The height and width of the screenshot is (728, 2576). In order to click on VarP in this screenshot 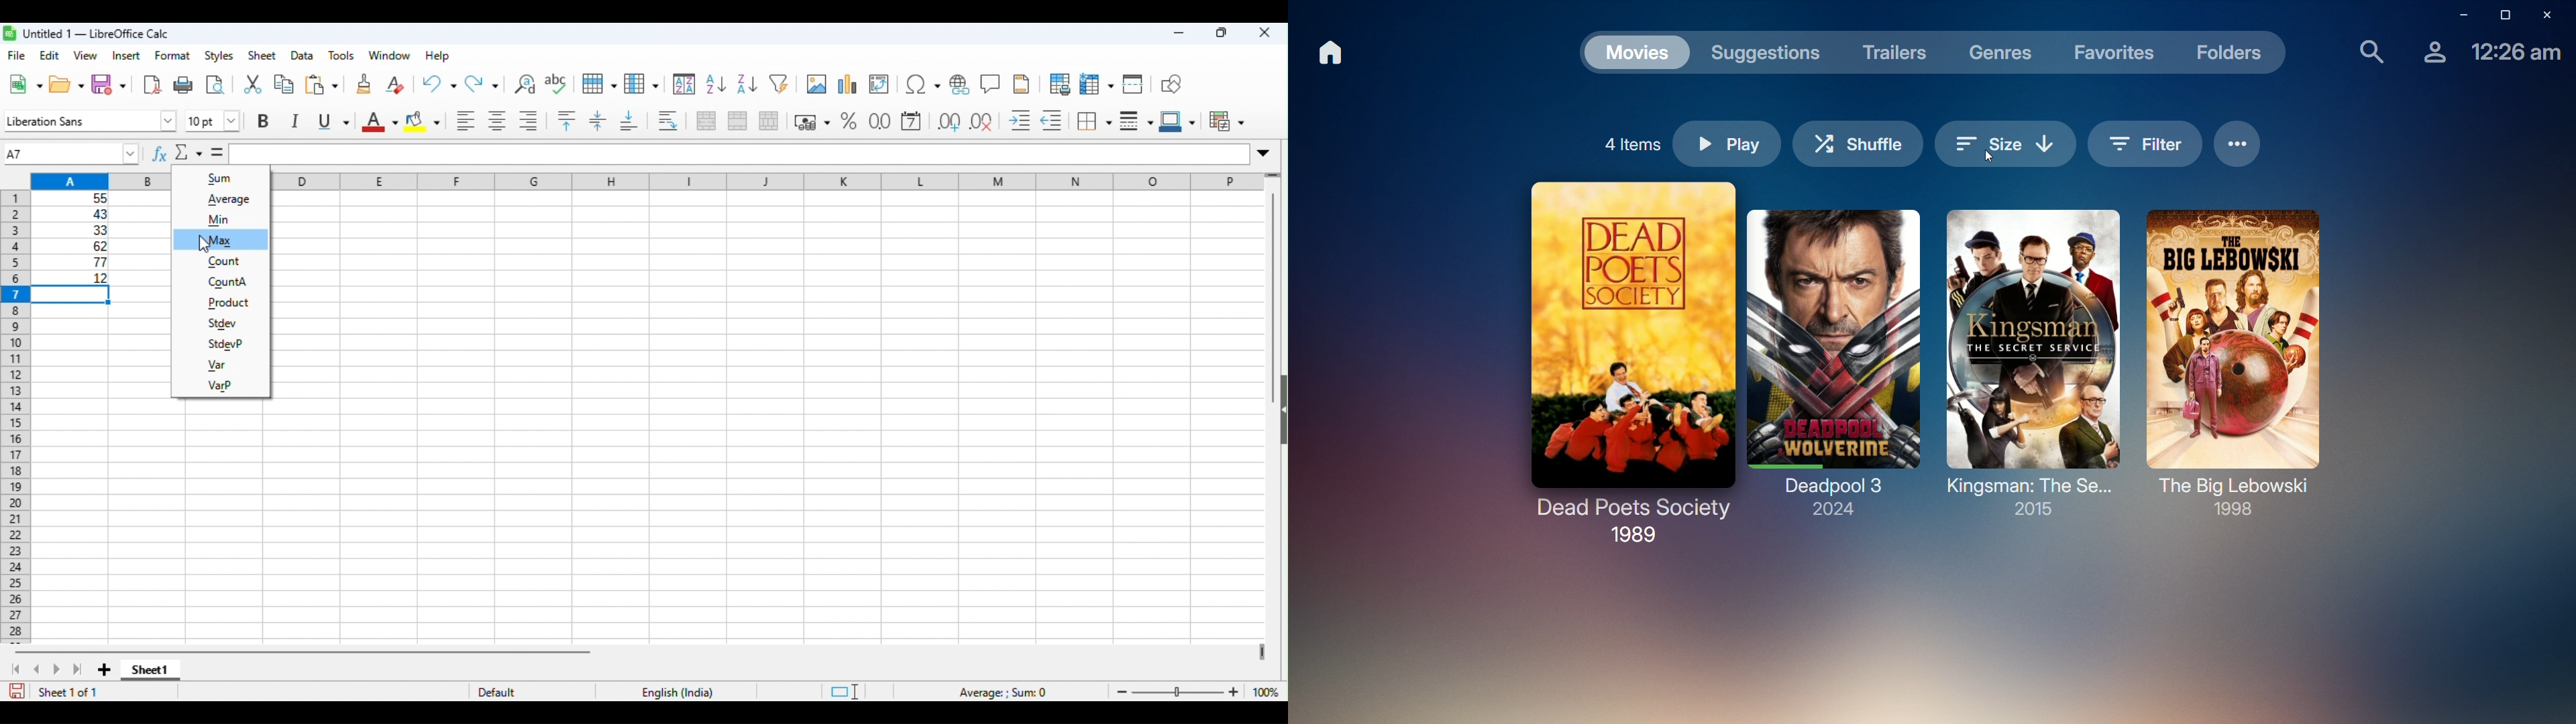, I will do `click(222, 385)`.